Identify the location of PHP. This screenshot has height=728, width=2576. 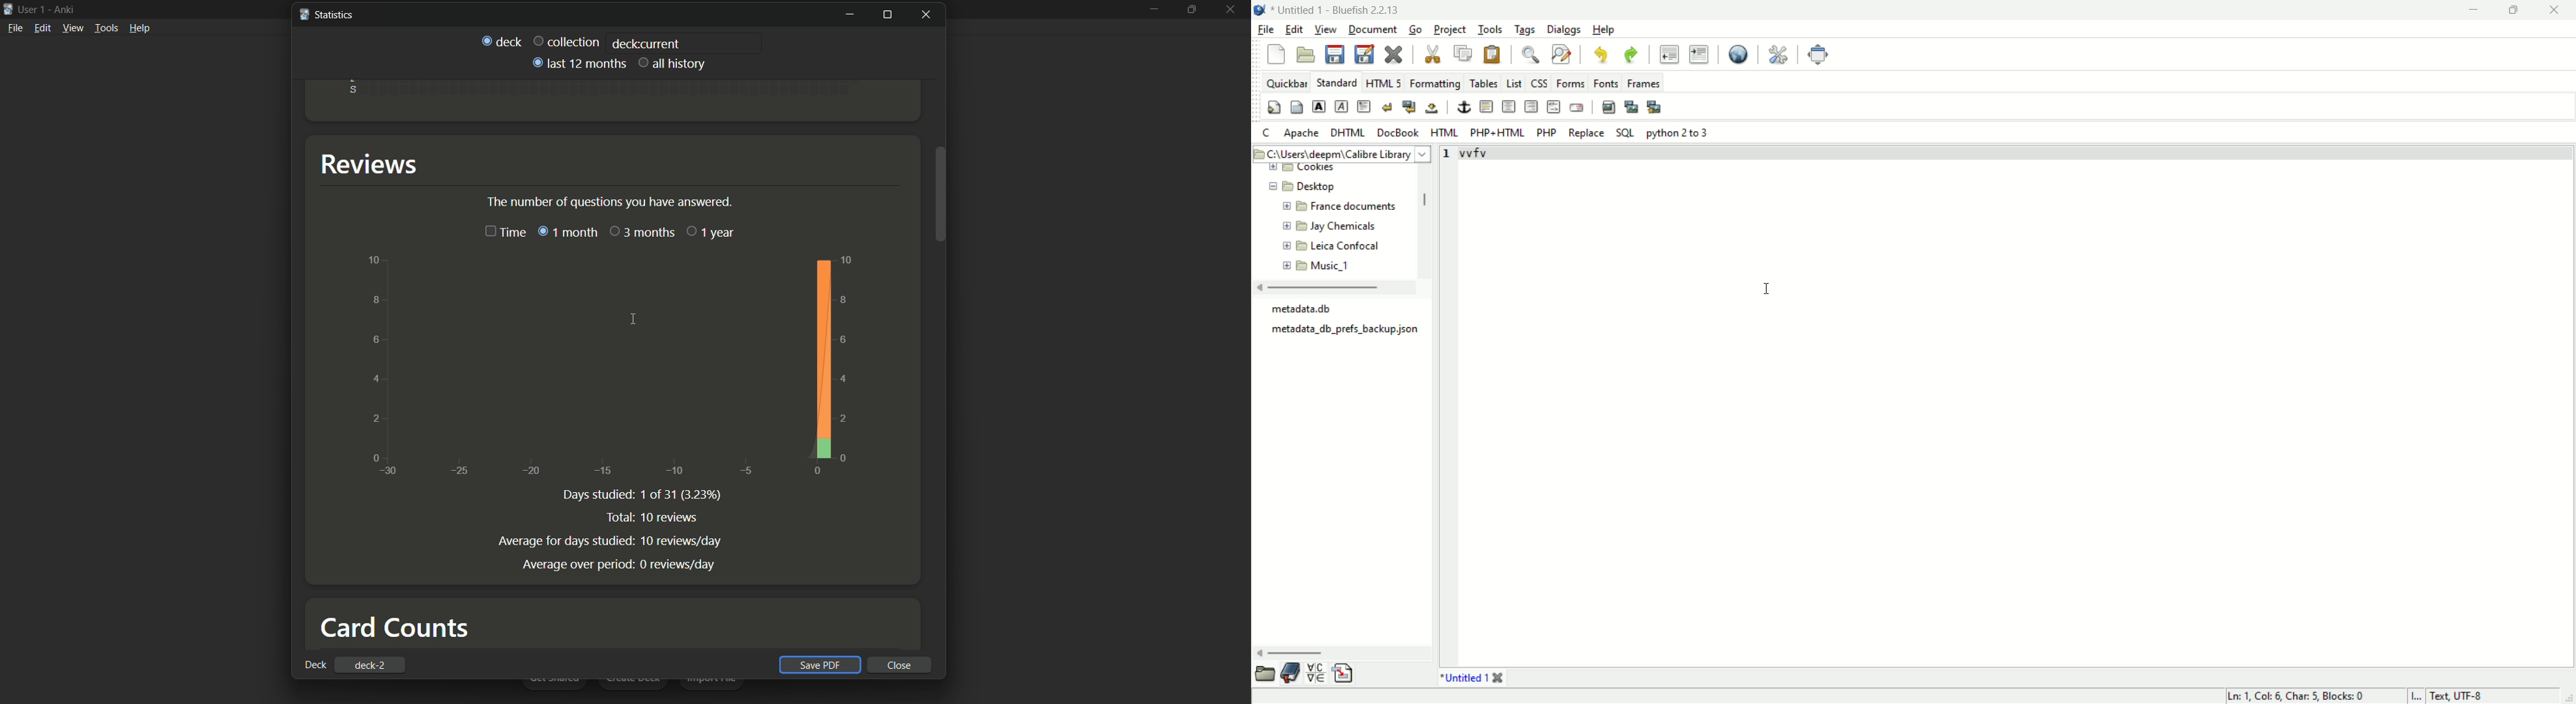
(1546, 132).